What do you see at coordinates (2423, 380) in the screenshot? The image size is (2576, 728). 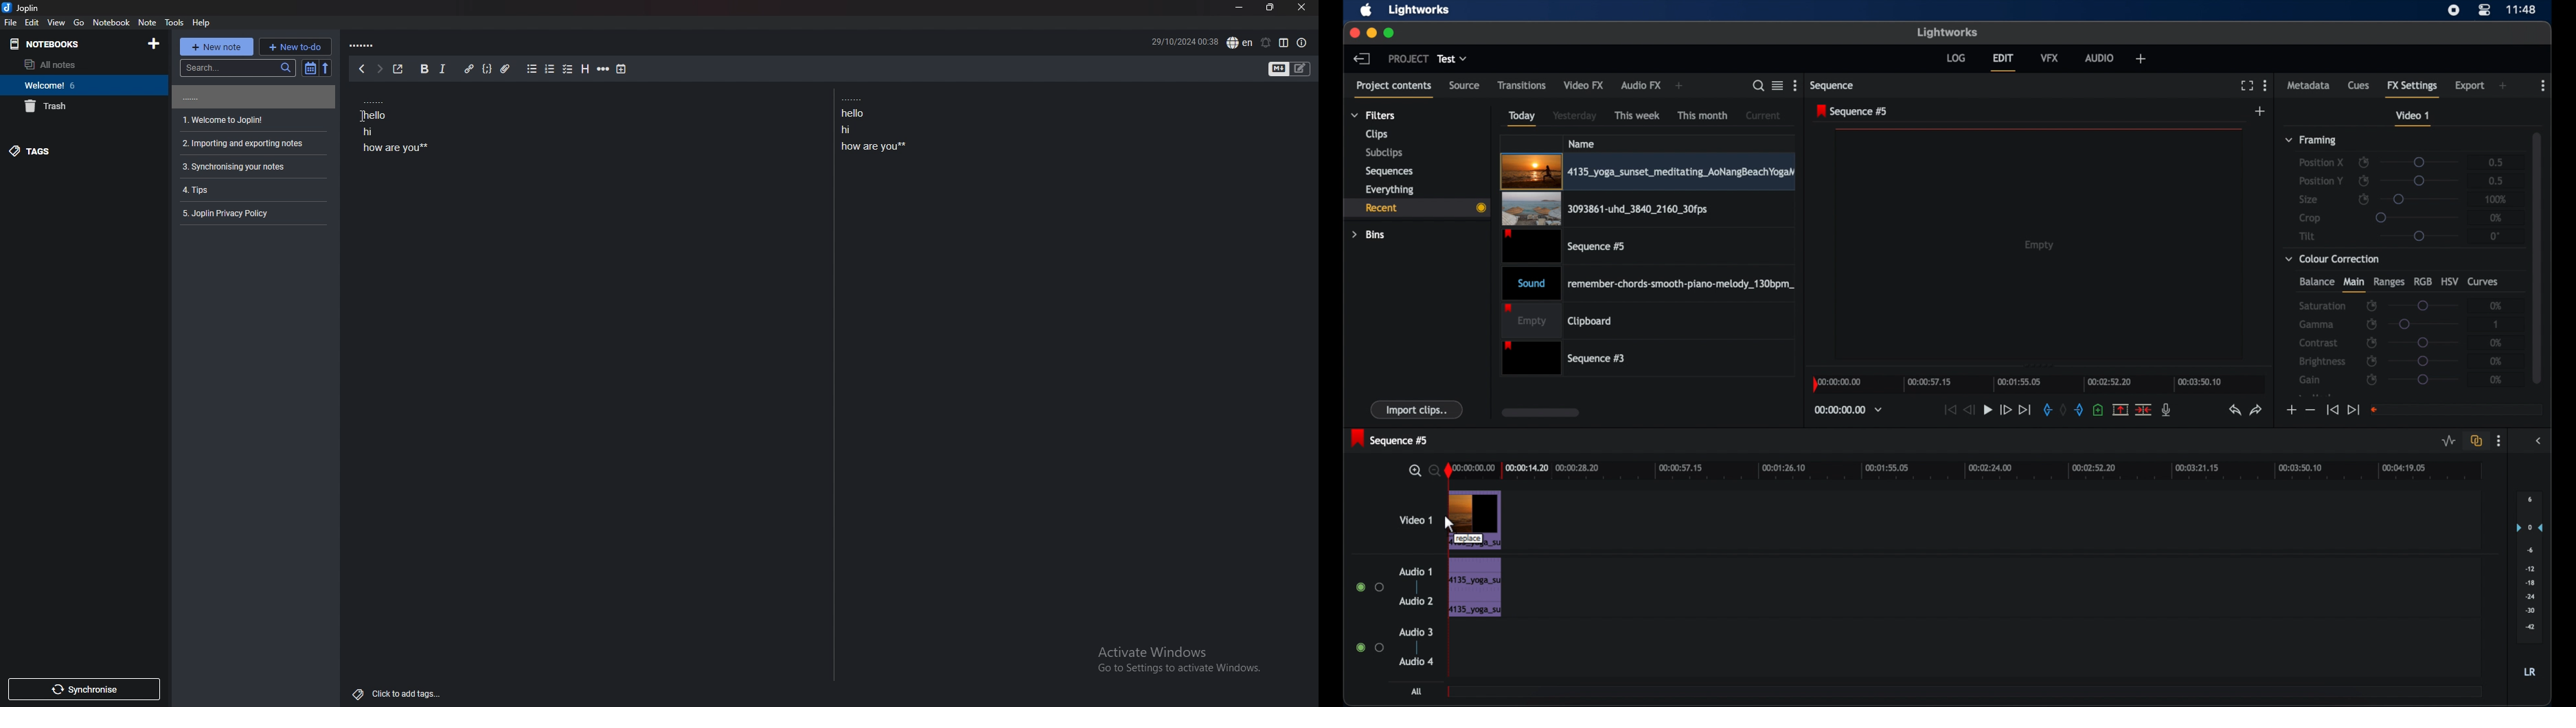 I see `slider` at bounding box center [2423, 380].